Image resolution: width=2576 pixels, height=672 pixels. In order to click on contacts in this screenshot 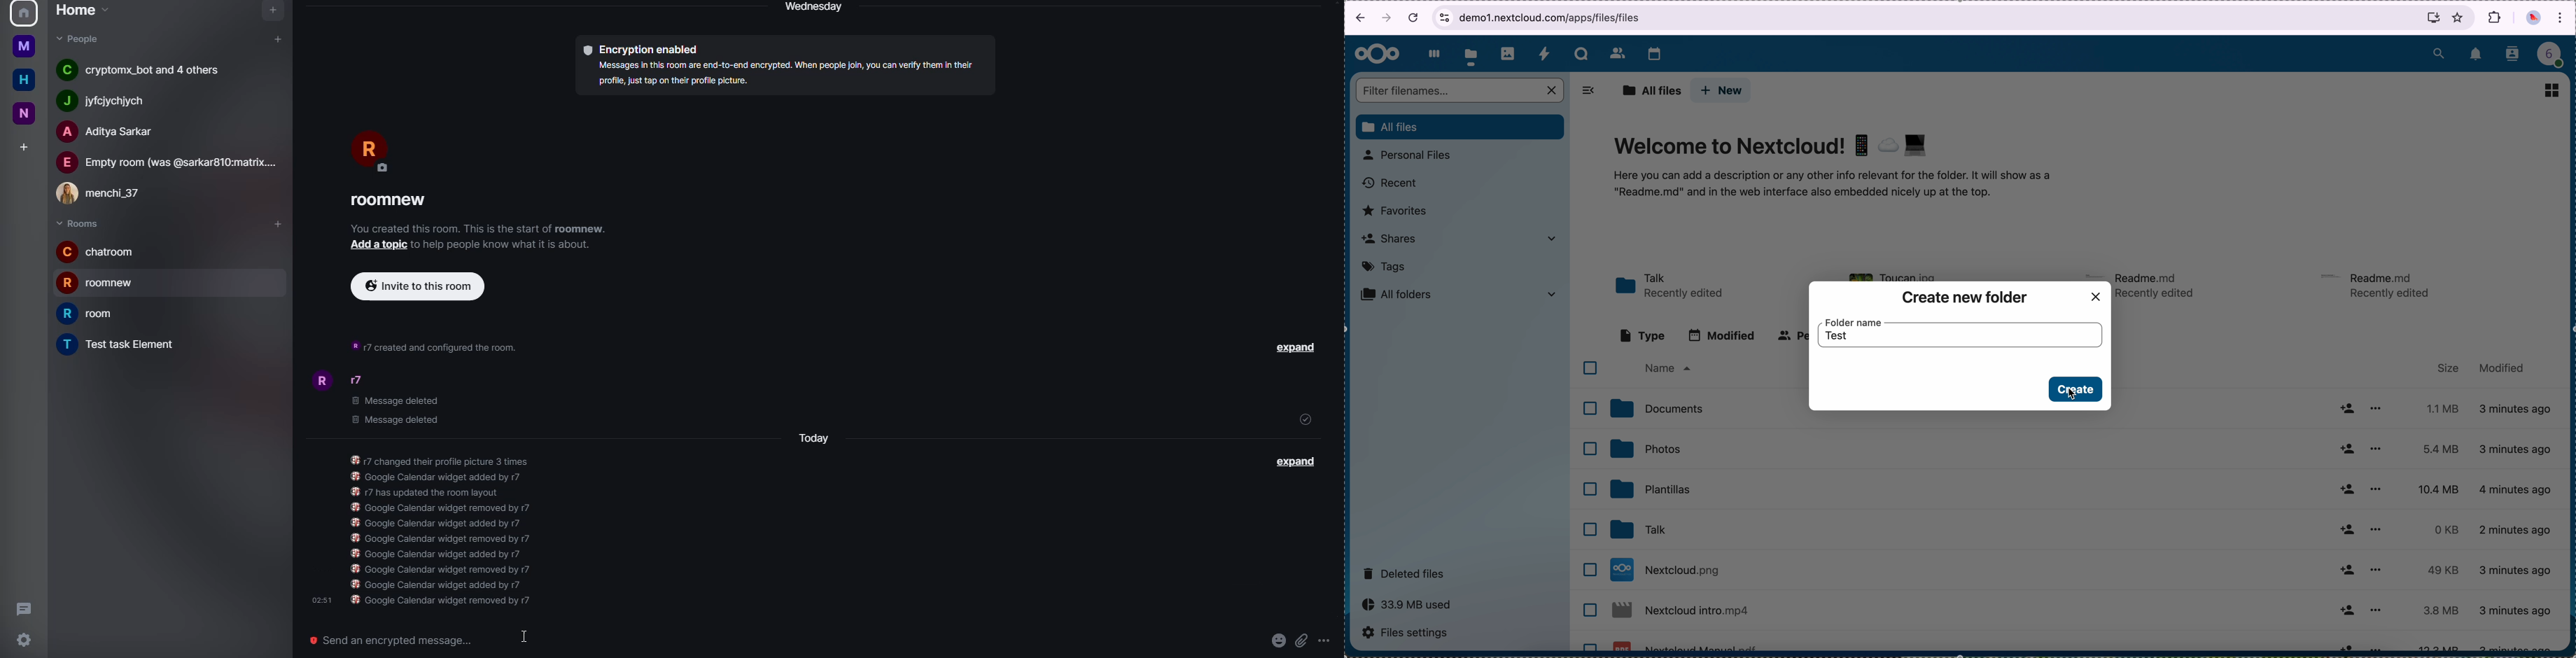, I will do `click(2514, 55)`.